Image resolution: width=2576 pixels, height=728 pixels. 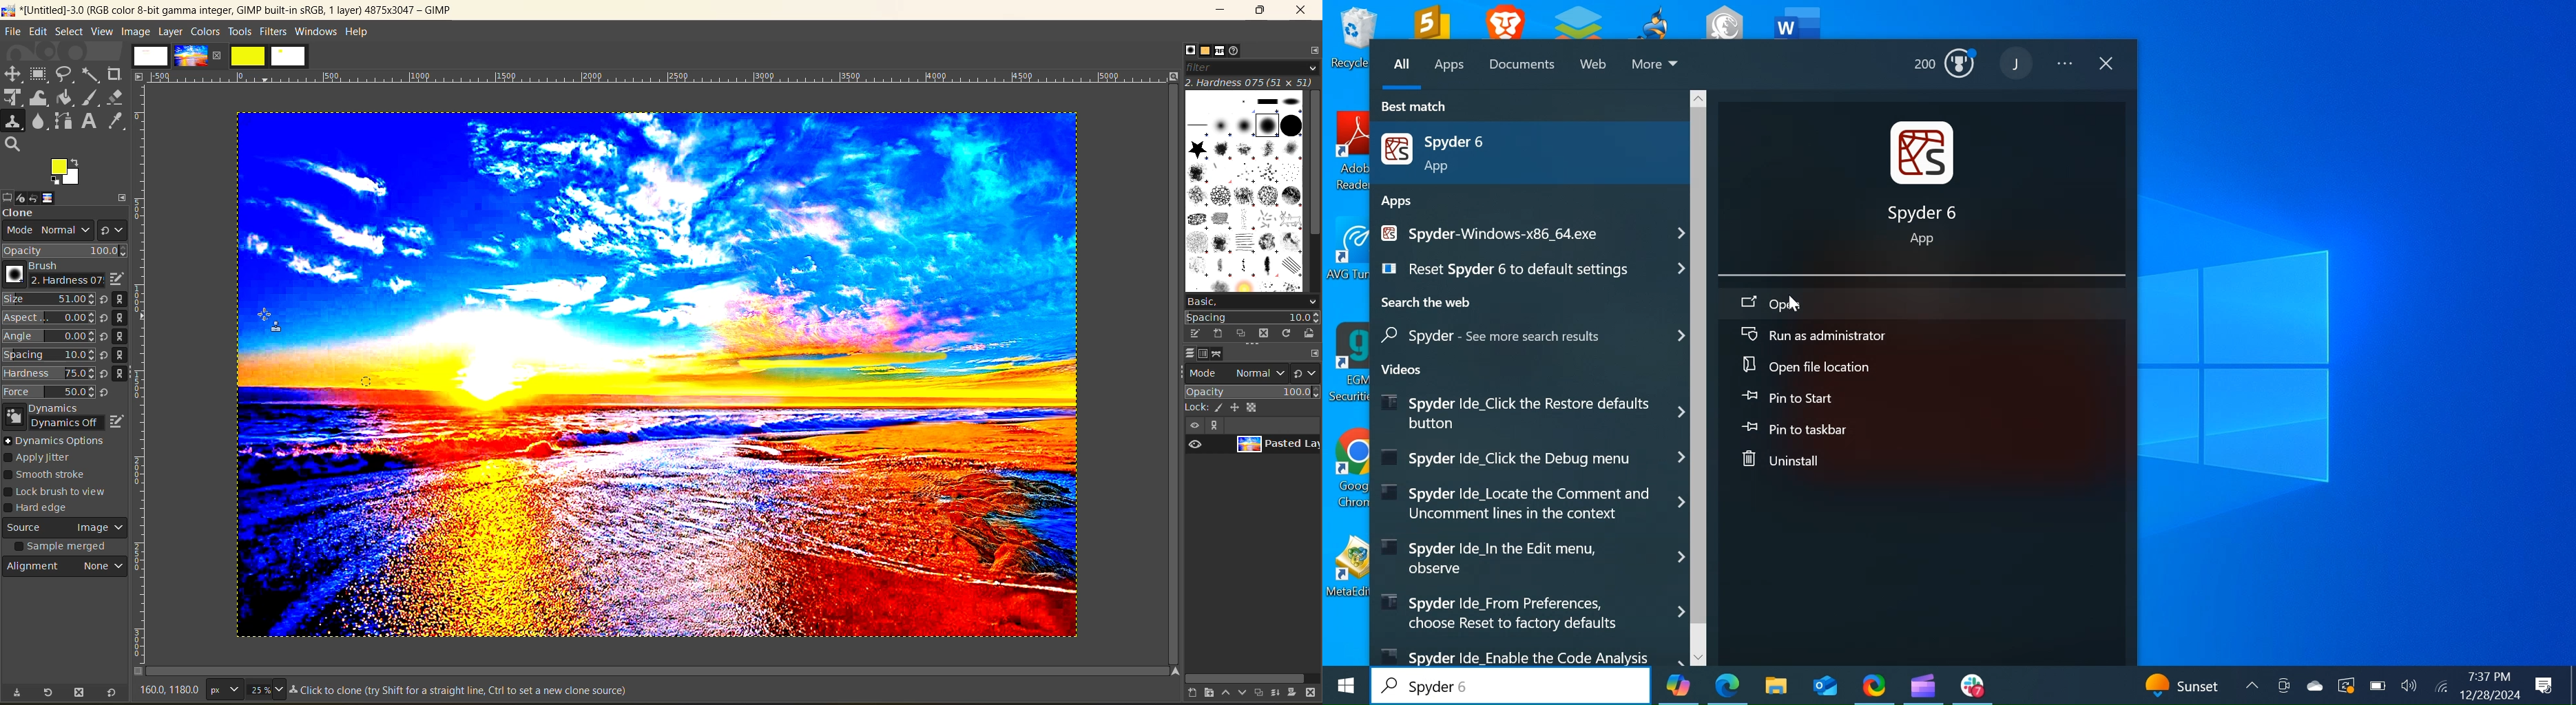 What do you see at coordinates (1422, 107) in the screenshot?
I see `Best Match` at bounding box center [1422, 107].